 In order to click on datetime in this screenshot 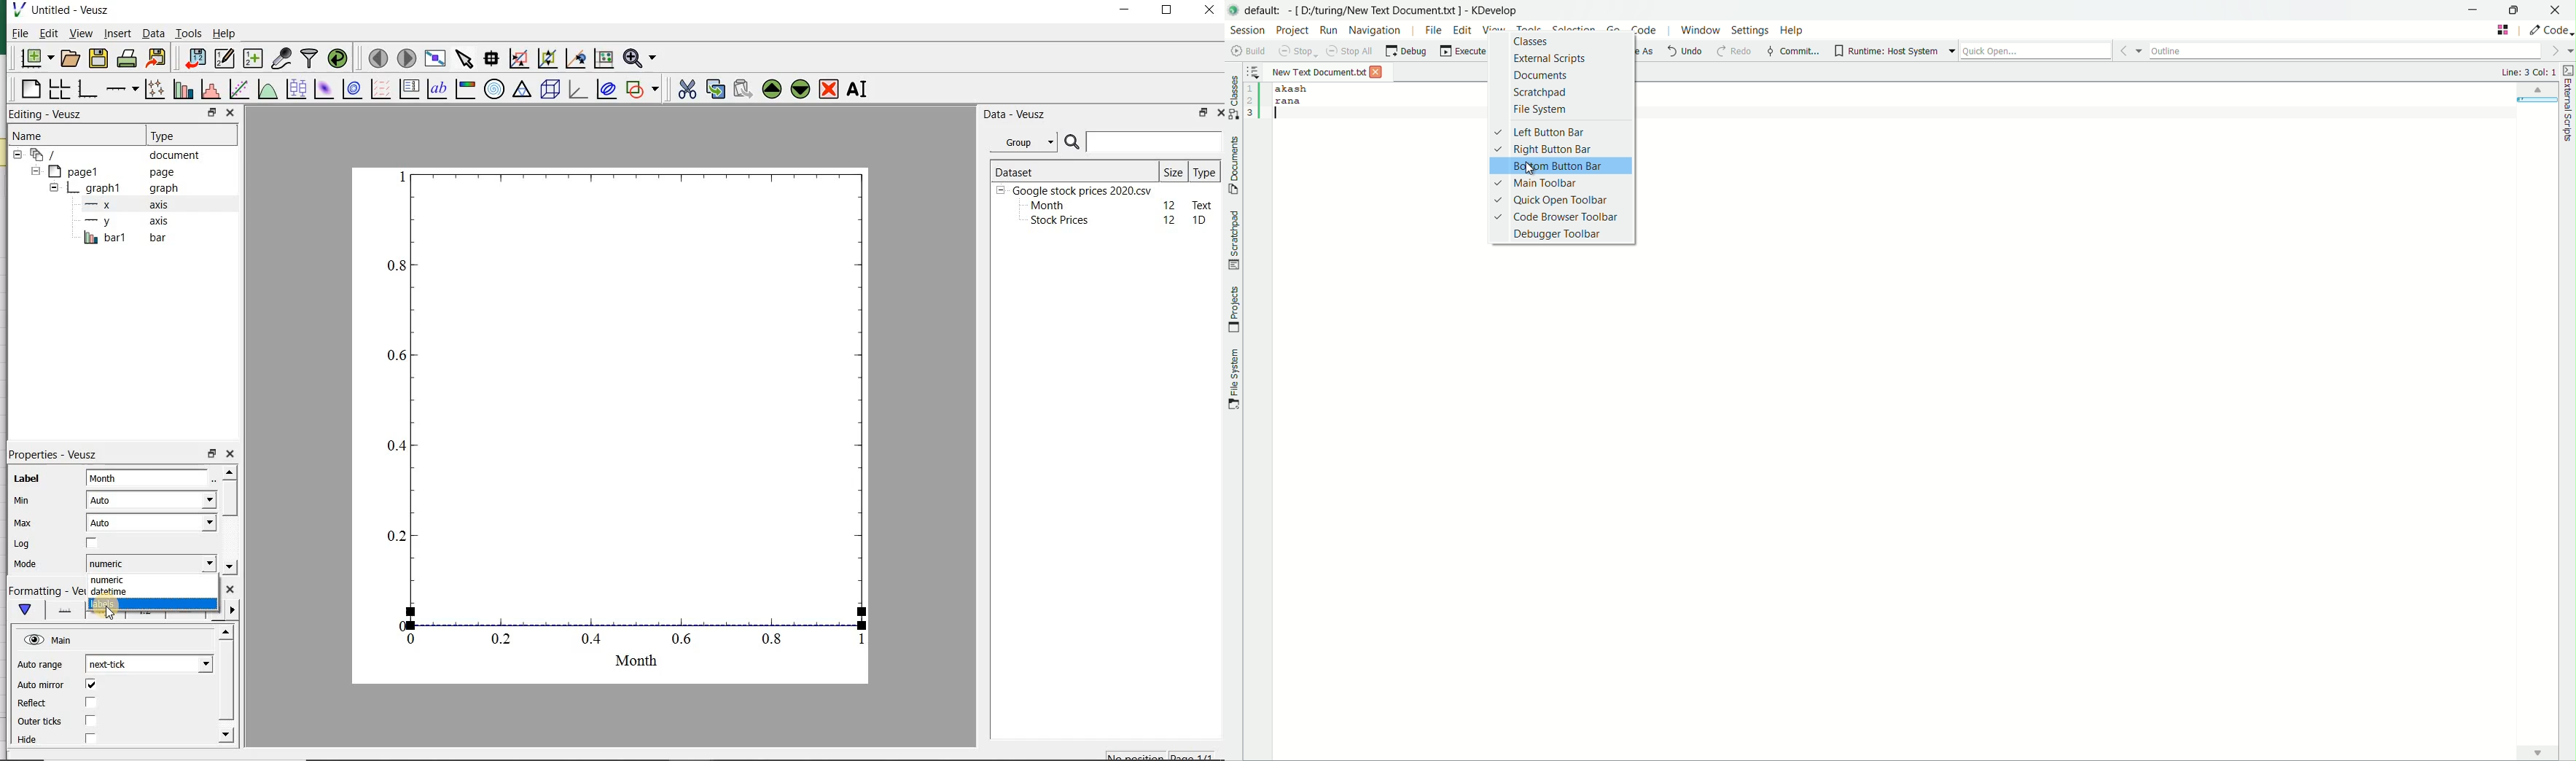, I will do `click(111, 593)`.